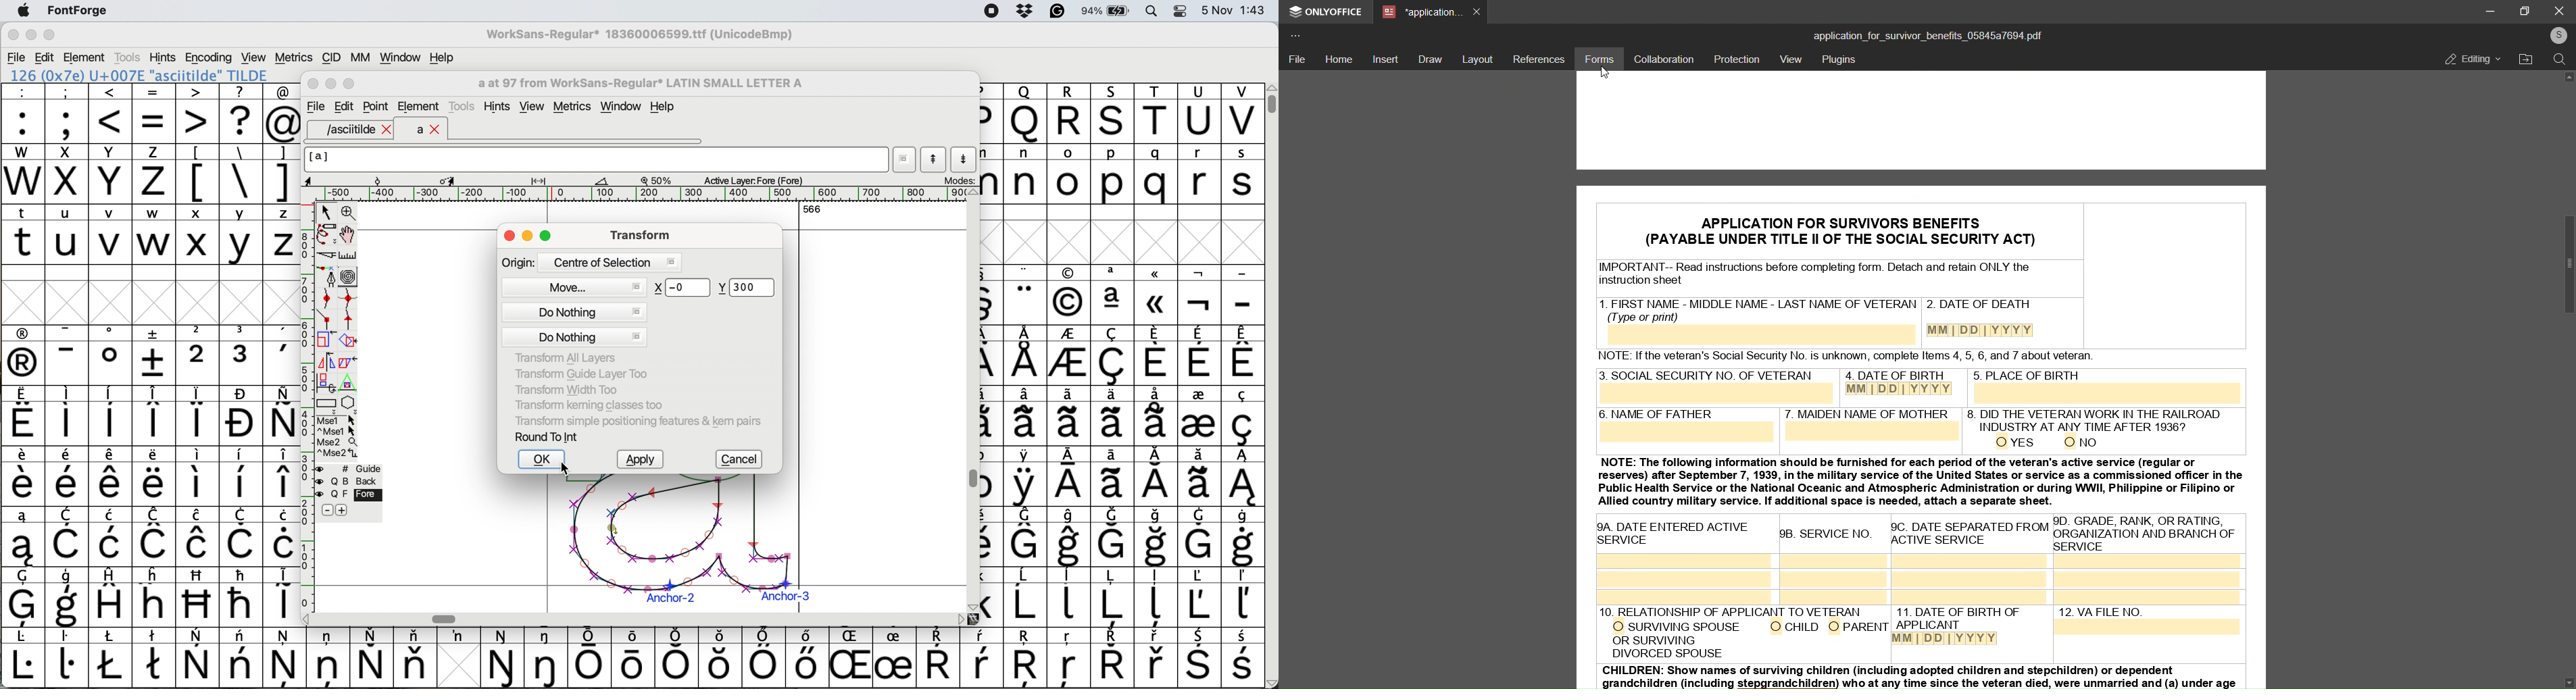 The image size is (2576, 700). I want to click on symbol, so click(283, 537).